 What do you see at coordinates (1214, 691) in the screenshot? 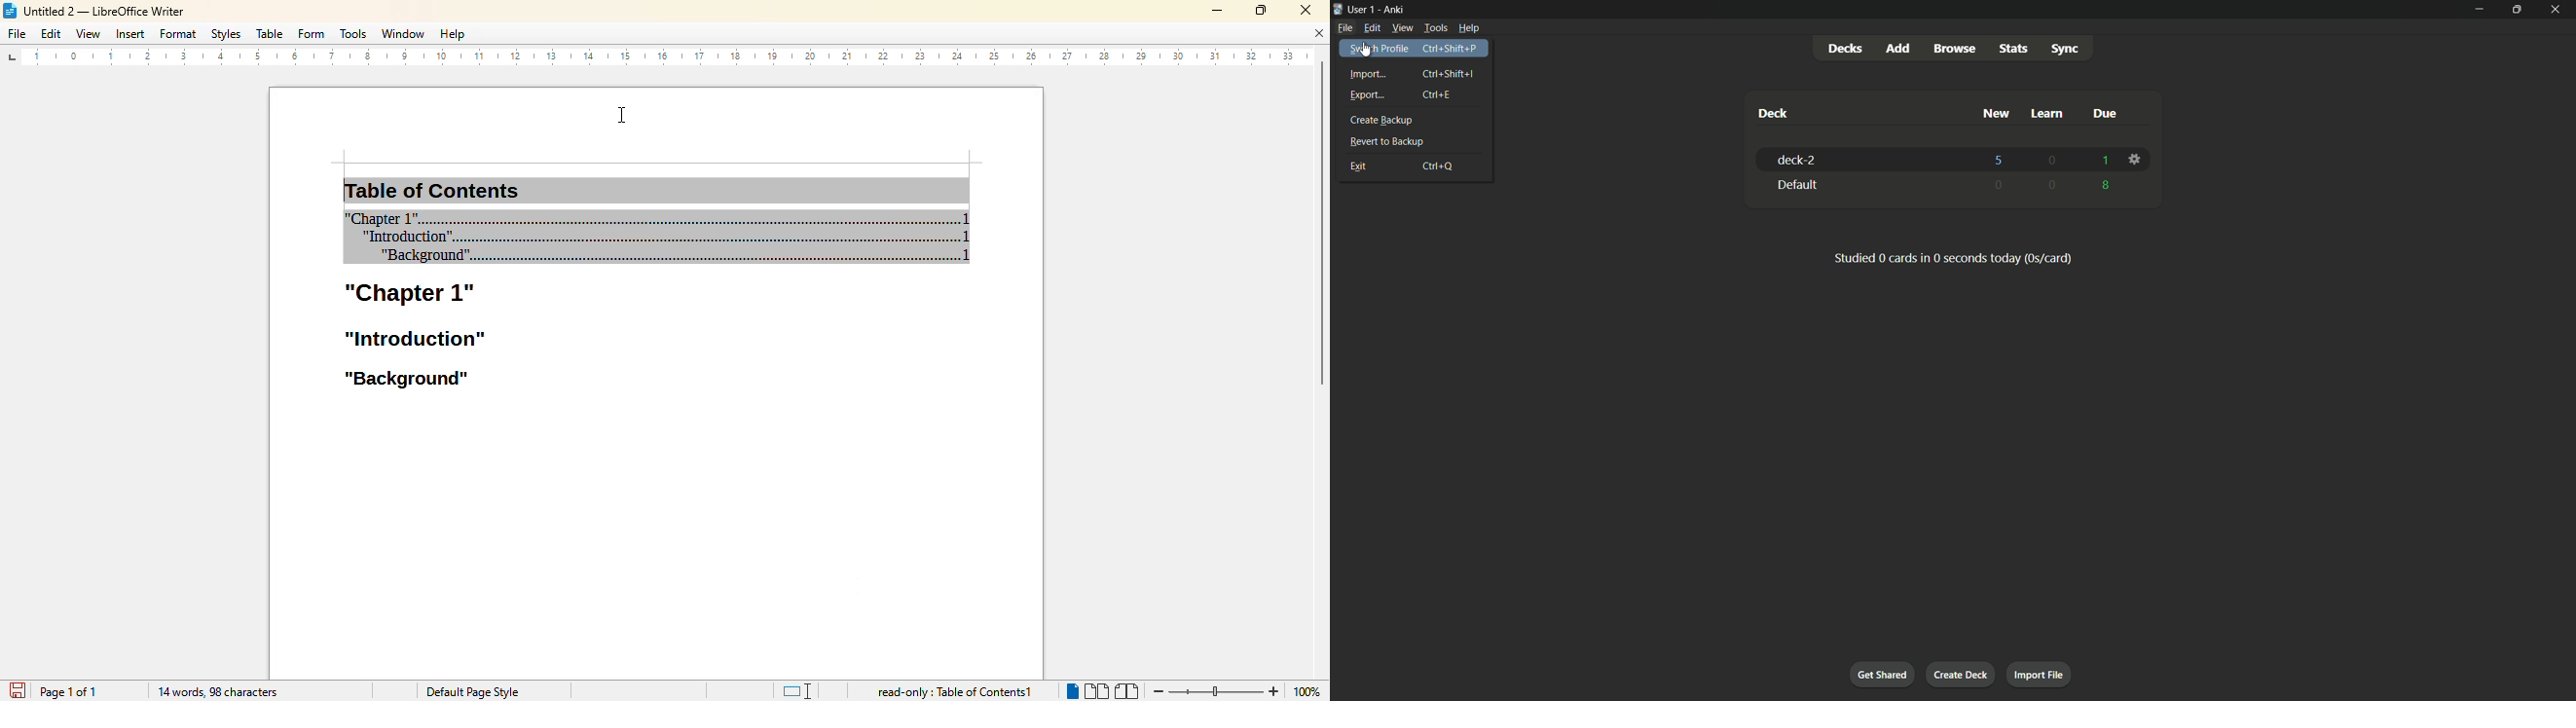
I see `zoom` at bounding box center [1214, 691].